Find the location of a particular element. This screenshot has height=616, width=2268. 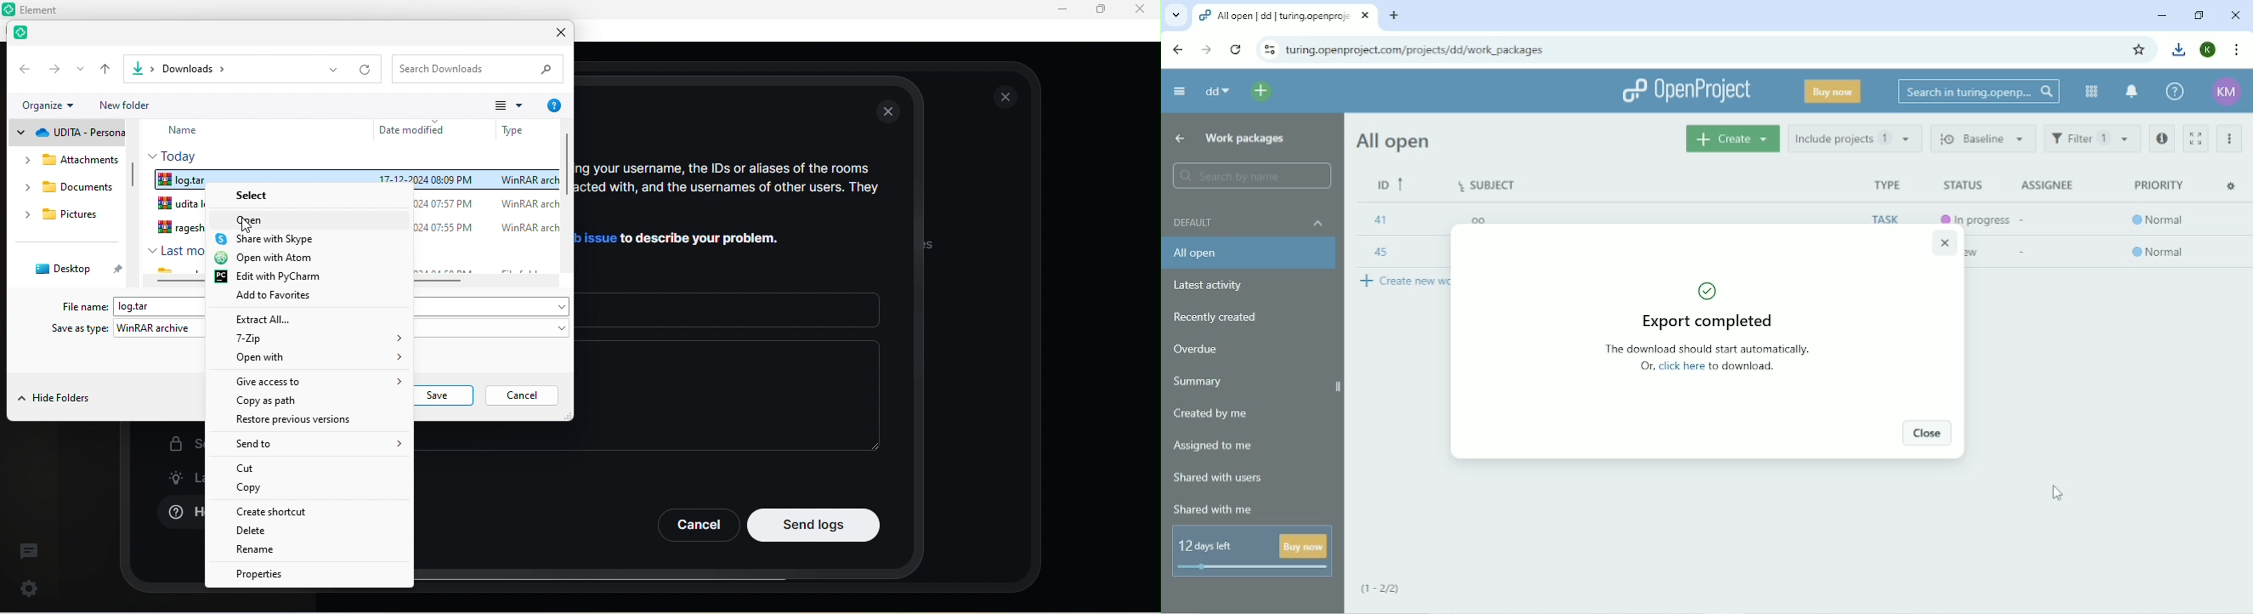

file name is located at coordinates (87, 306).